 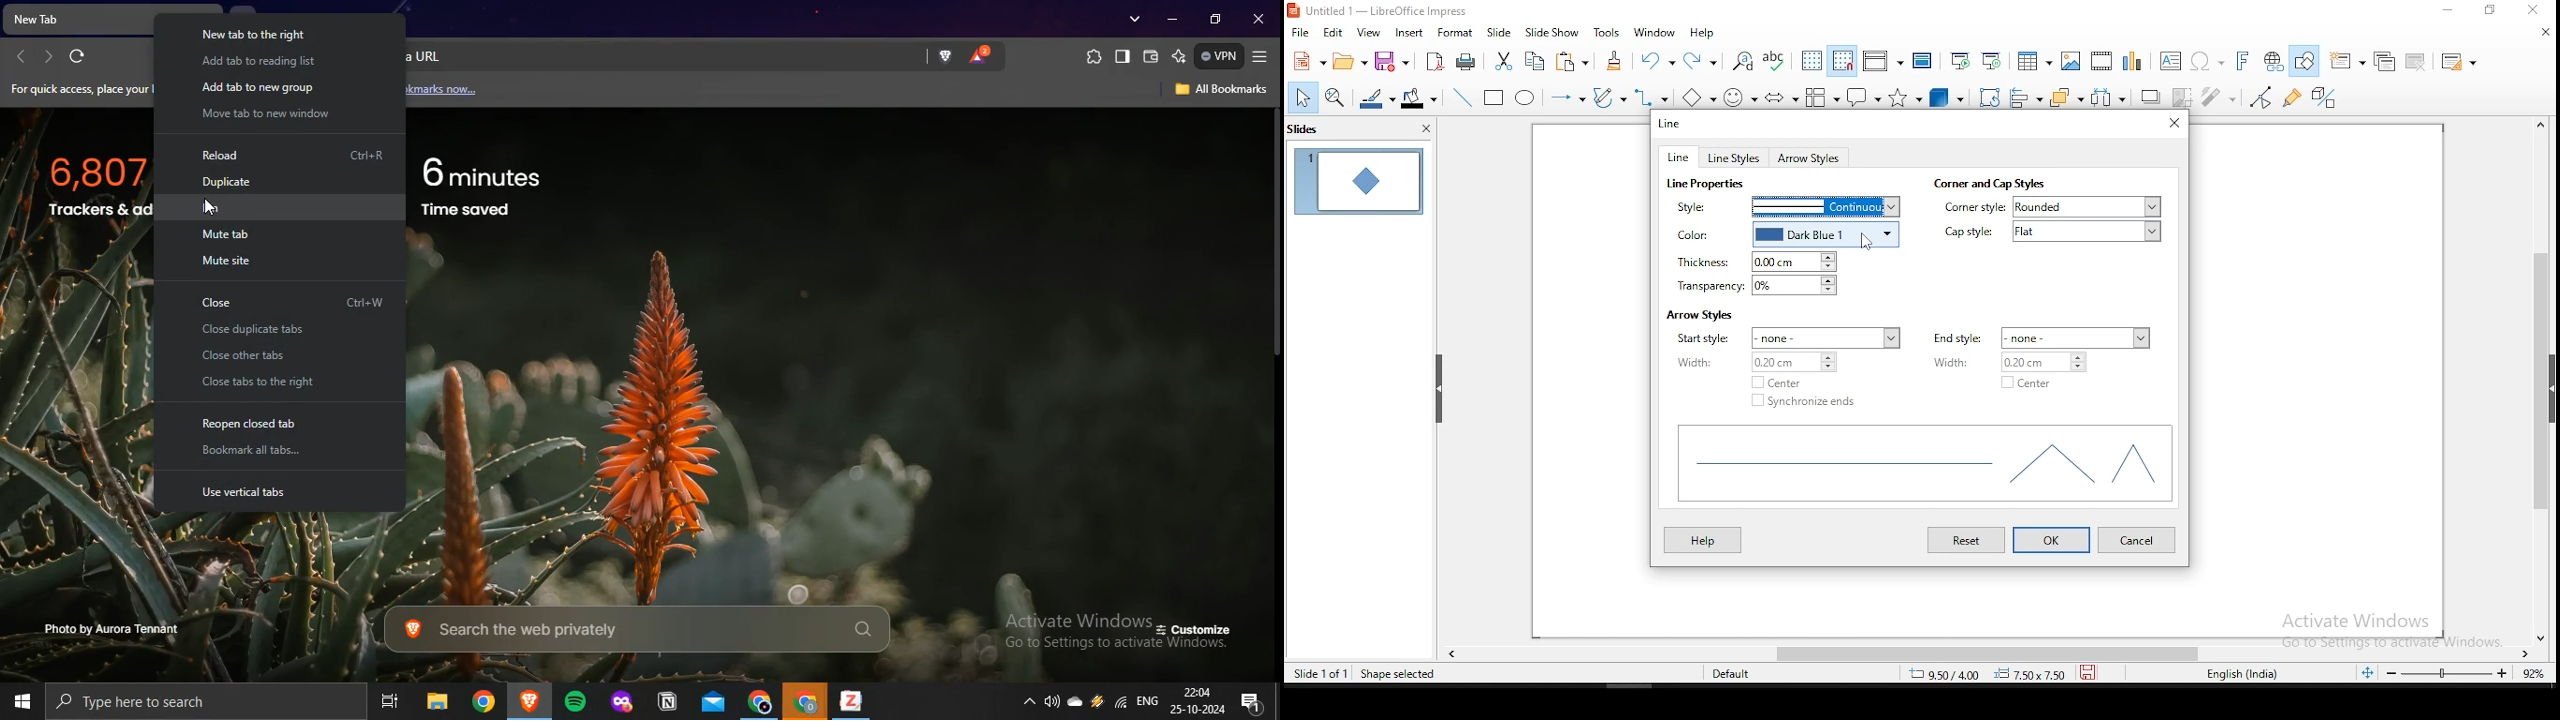 I want to click on rotate, so click(x=1991, y=95).